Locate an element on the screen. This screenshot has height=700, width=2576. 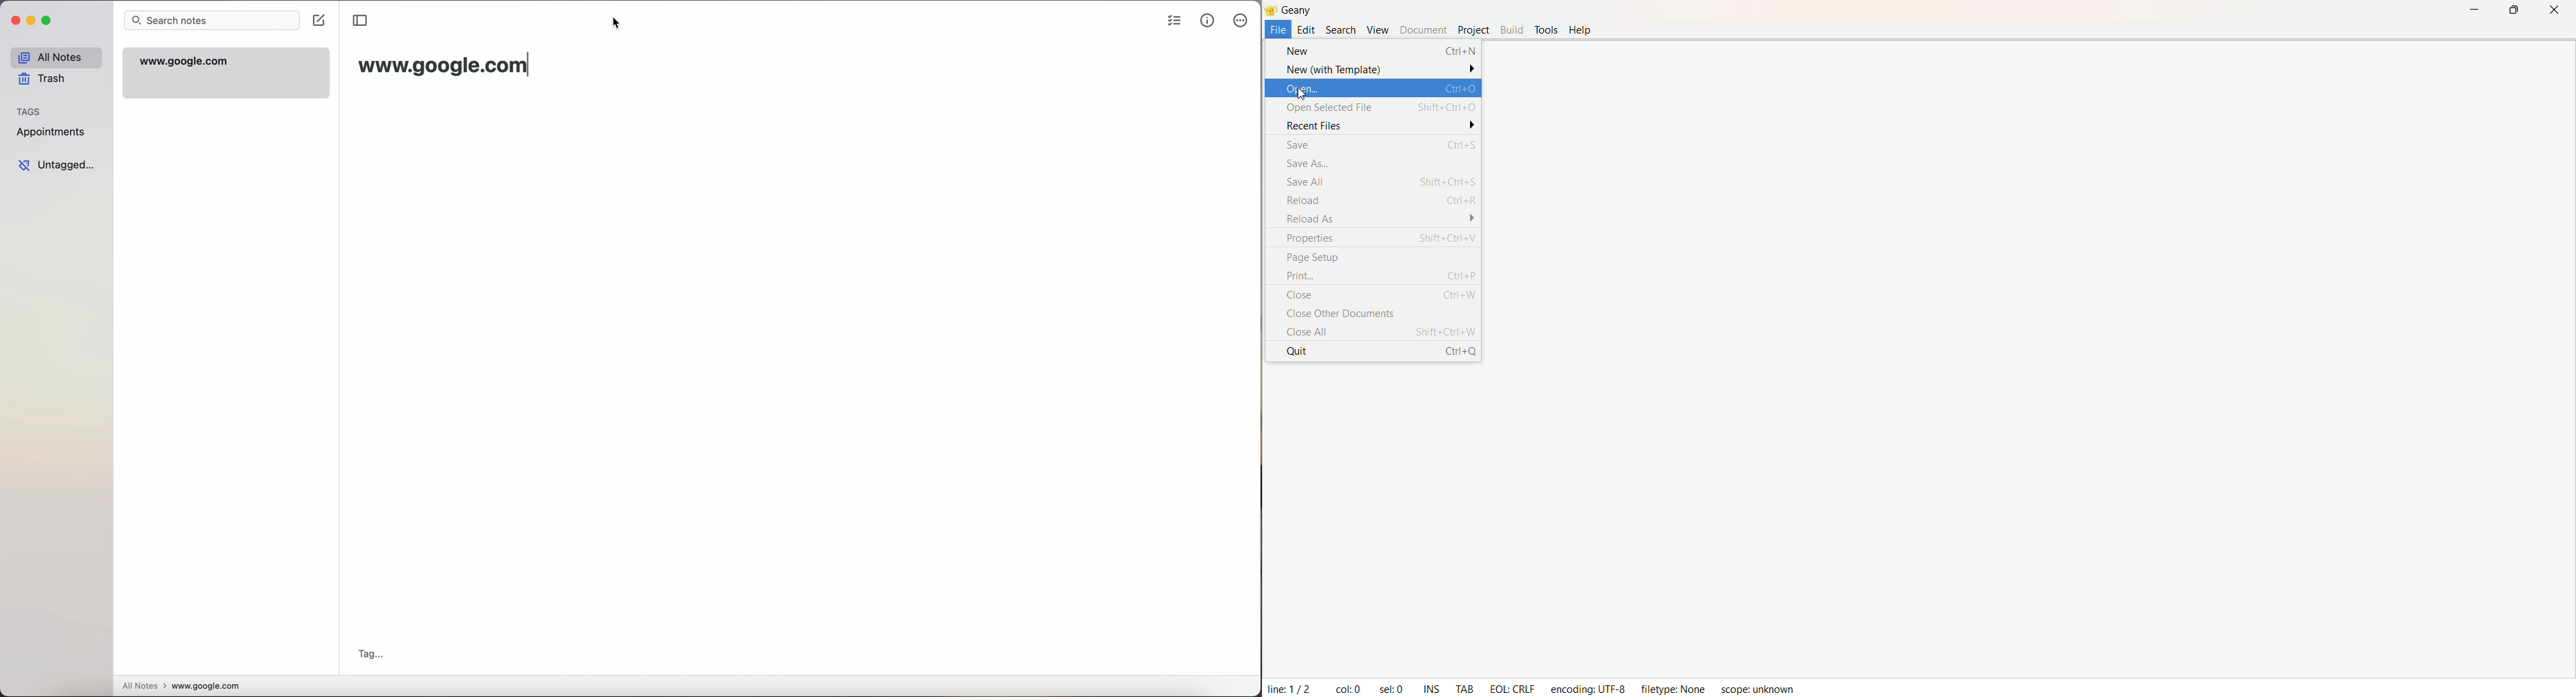
click on create note is located at coordinates (319, 24).